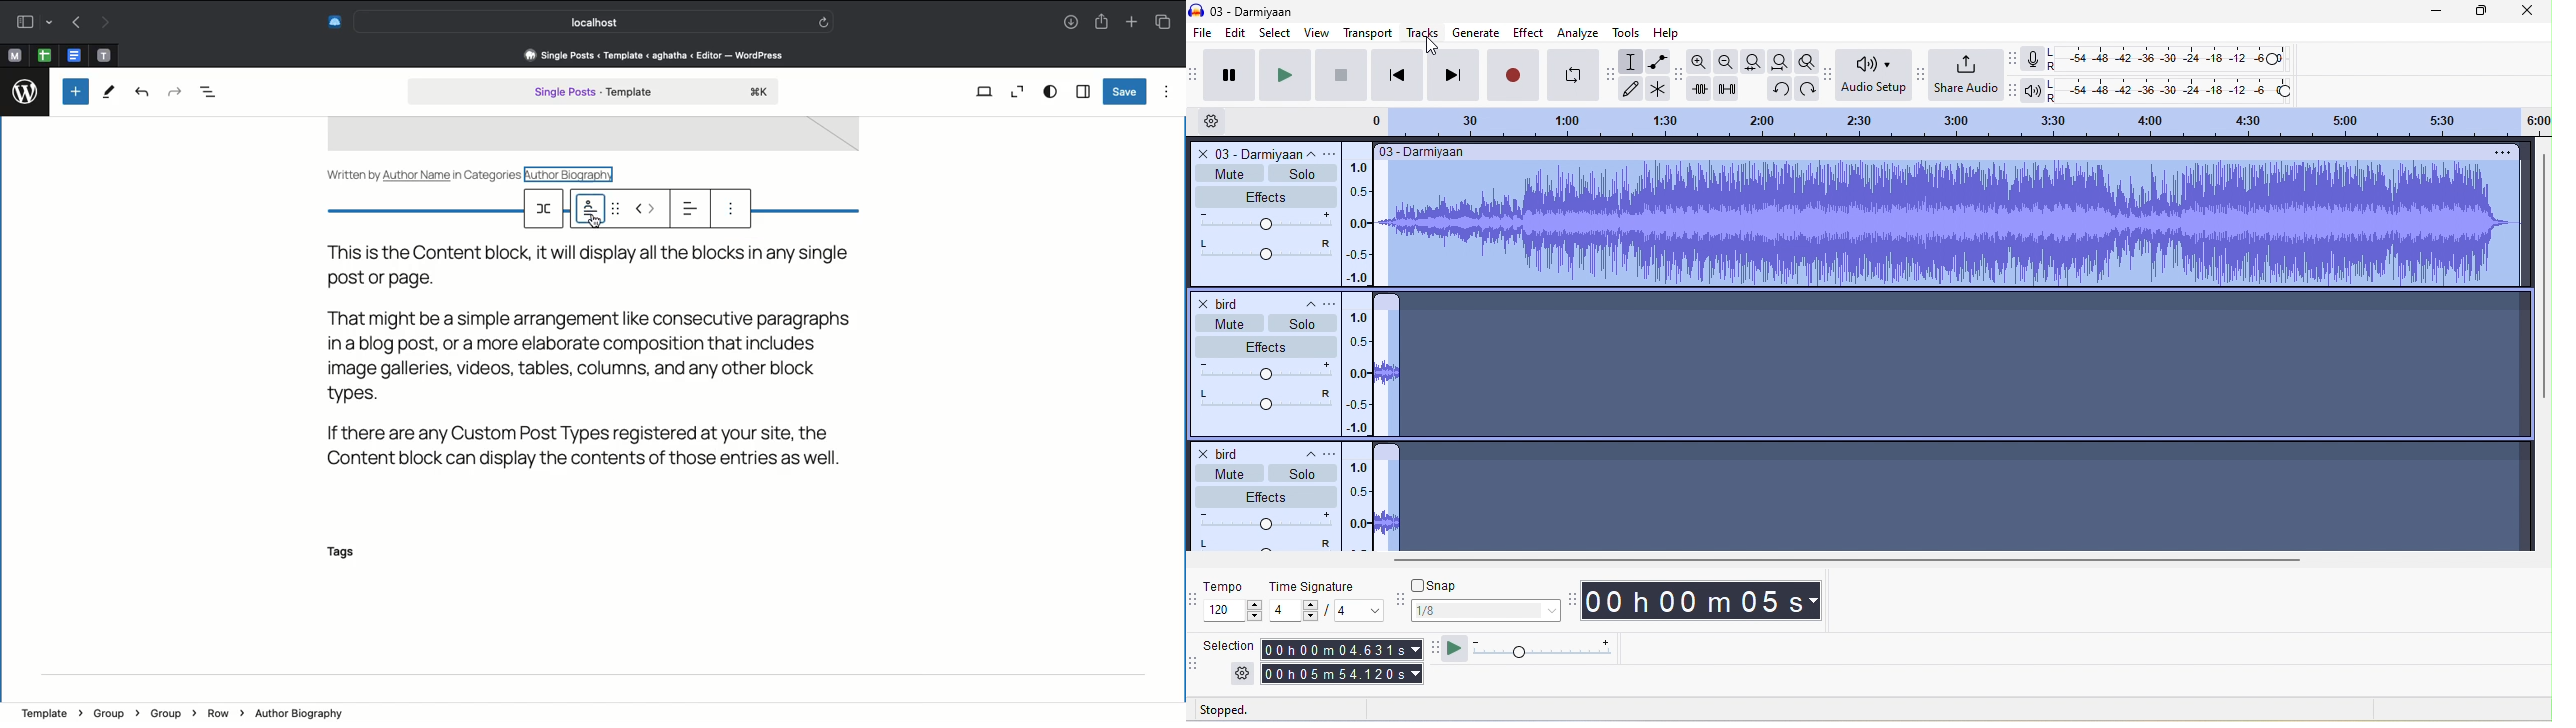 Image resolution: width=2576 pixels, height=728 pixels. Describe the element at coordinates (333, 21) in the screenshot. I see `Extensions` at that location.